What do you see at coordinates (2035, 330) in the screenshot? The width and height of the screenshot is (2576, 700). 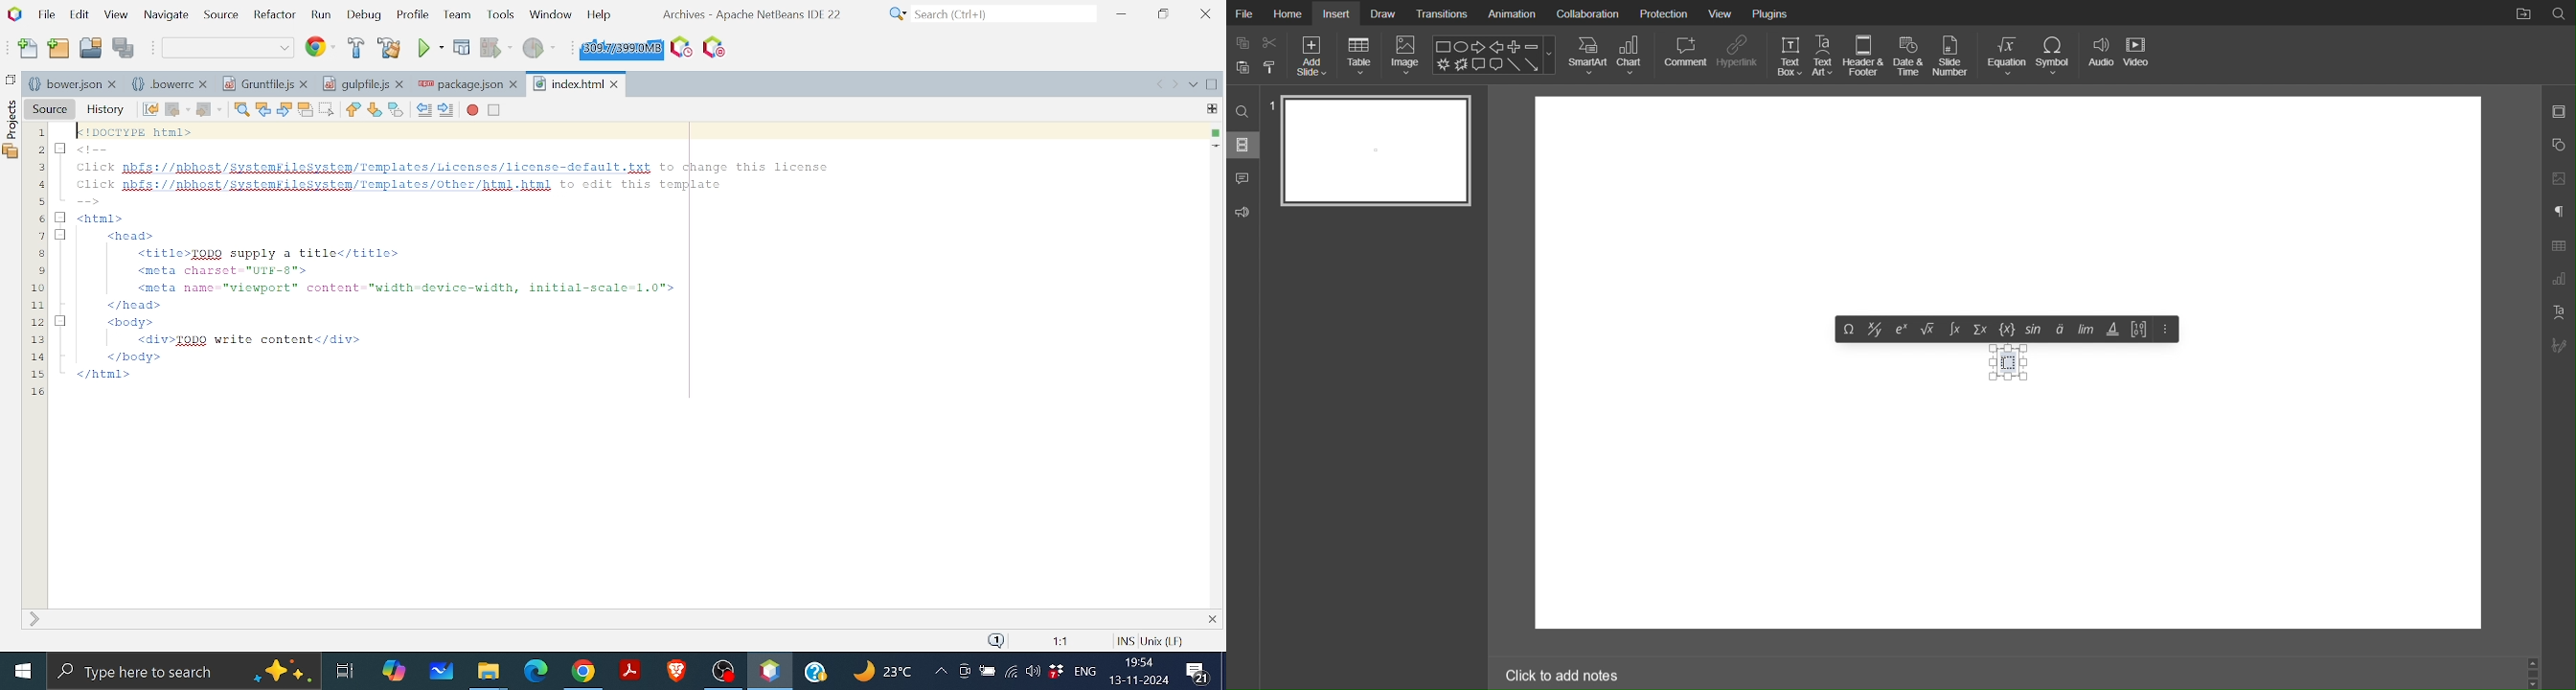 I see `Sin` at bounding box center [2035, 330].